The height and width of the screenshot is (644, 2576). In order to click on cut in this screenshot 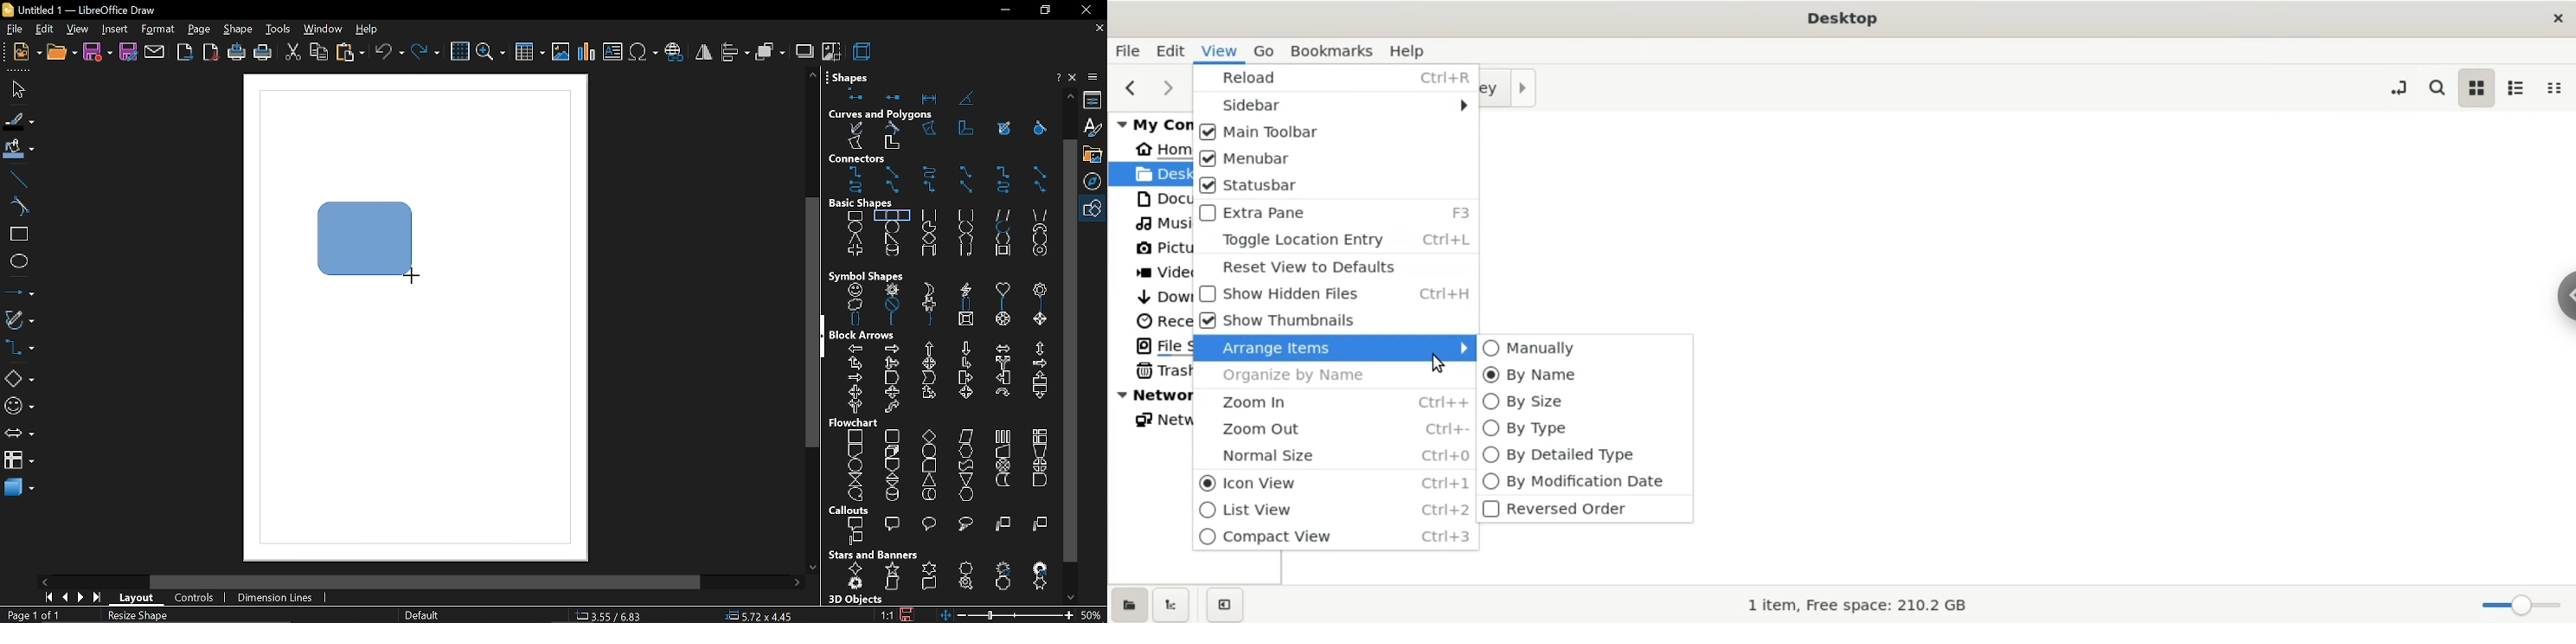, I will do `click(293, 55)`.